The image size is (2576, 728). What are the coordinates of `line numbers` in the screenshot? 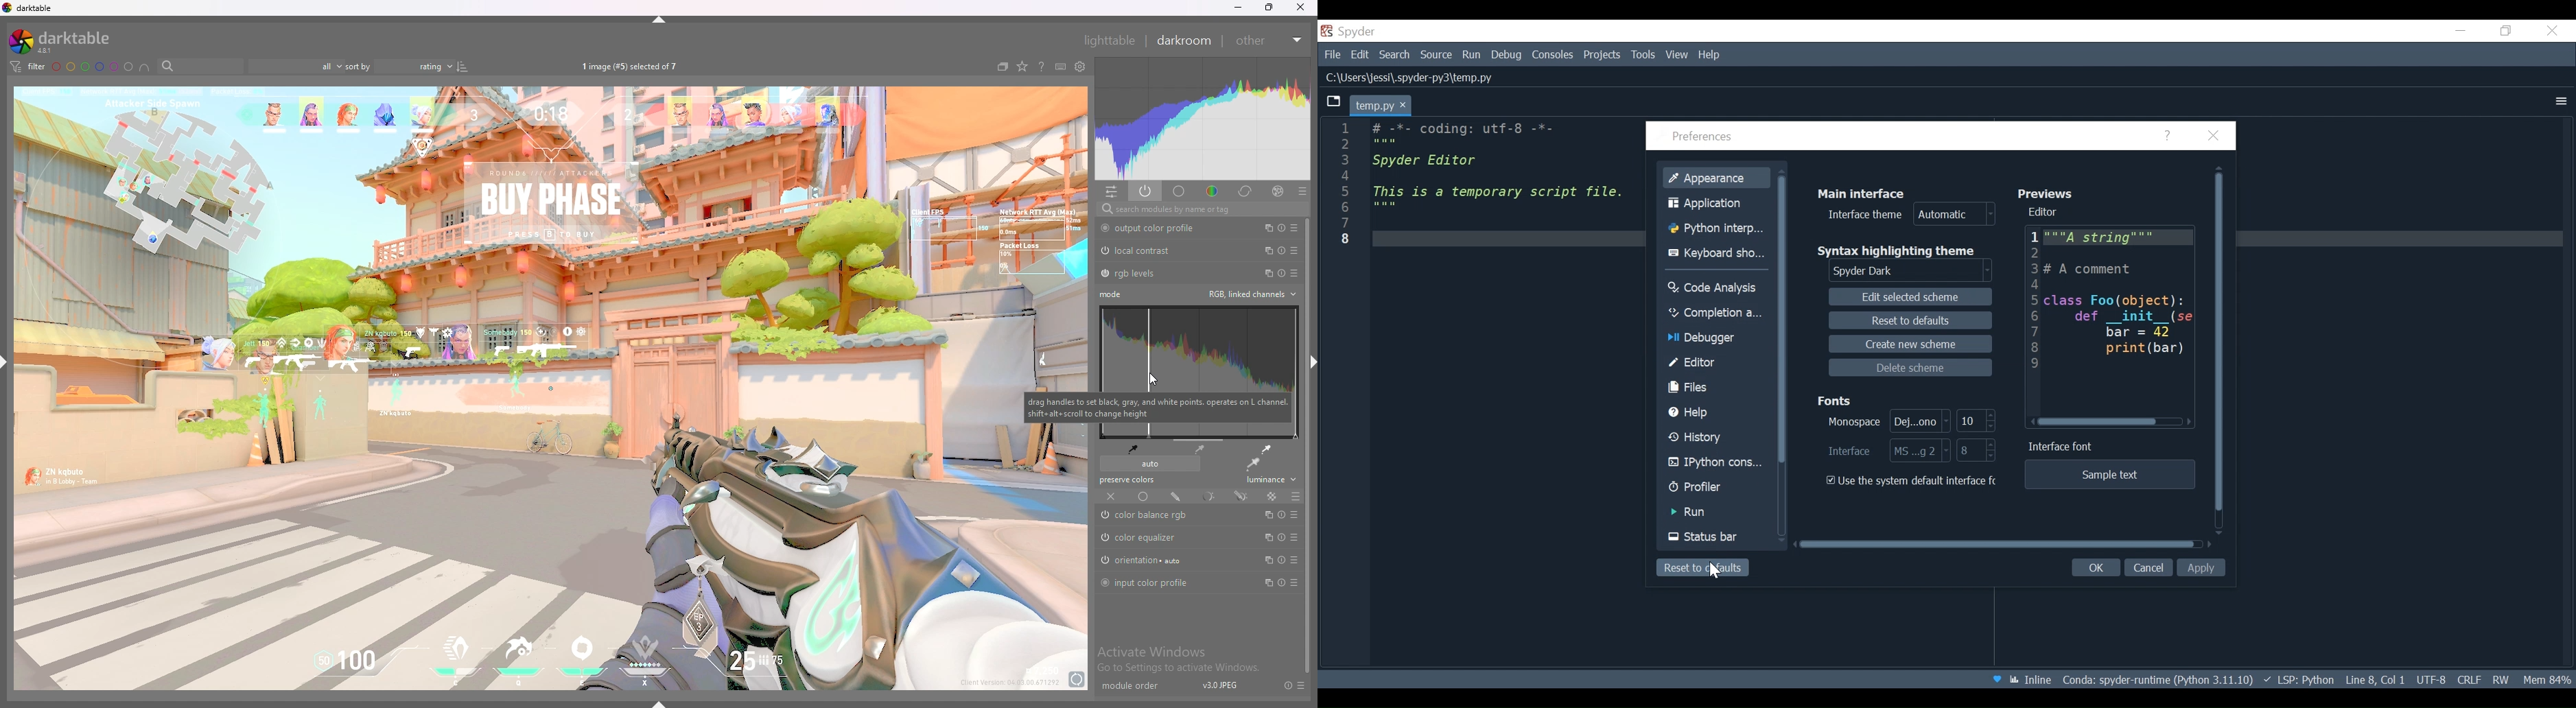 It's located at (1344, 187).